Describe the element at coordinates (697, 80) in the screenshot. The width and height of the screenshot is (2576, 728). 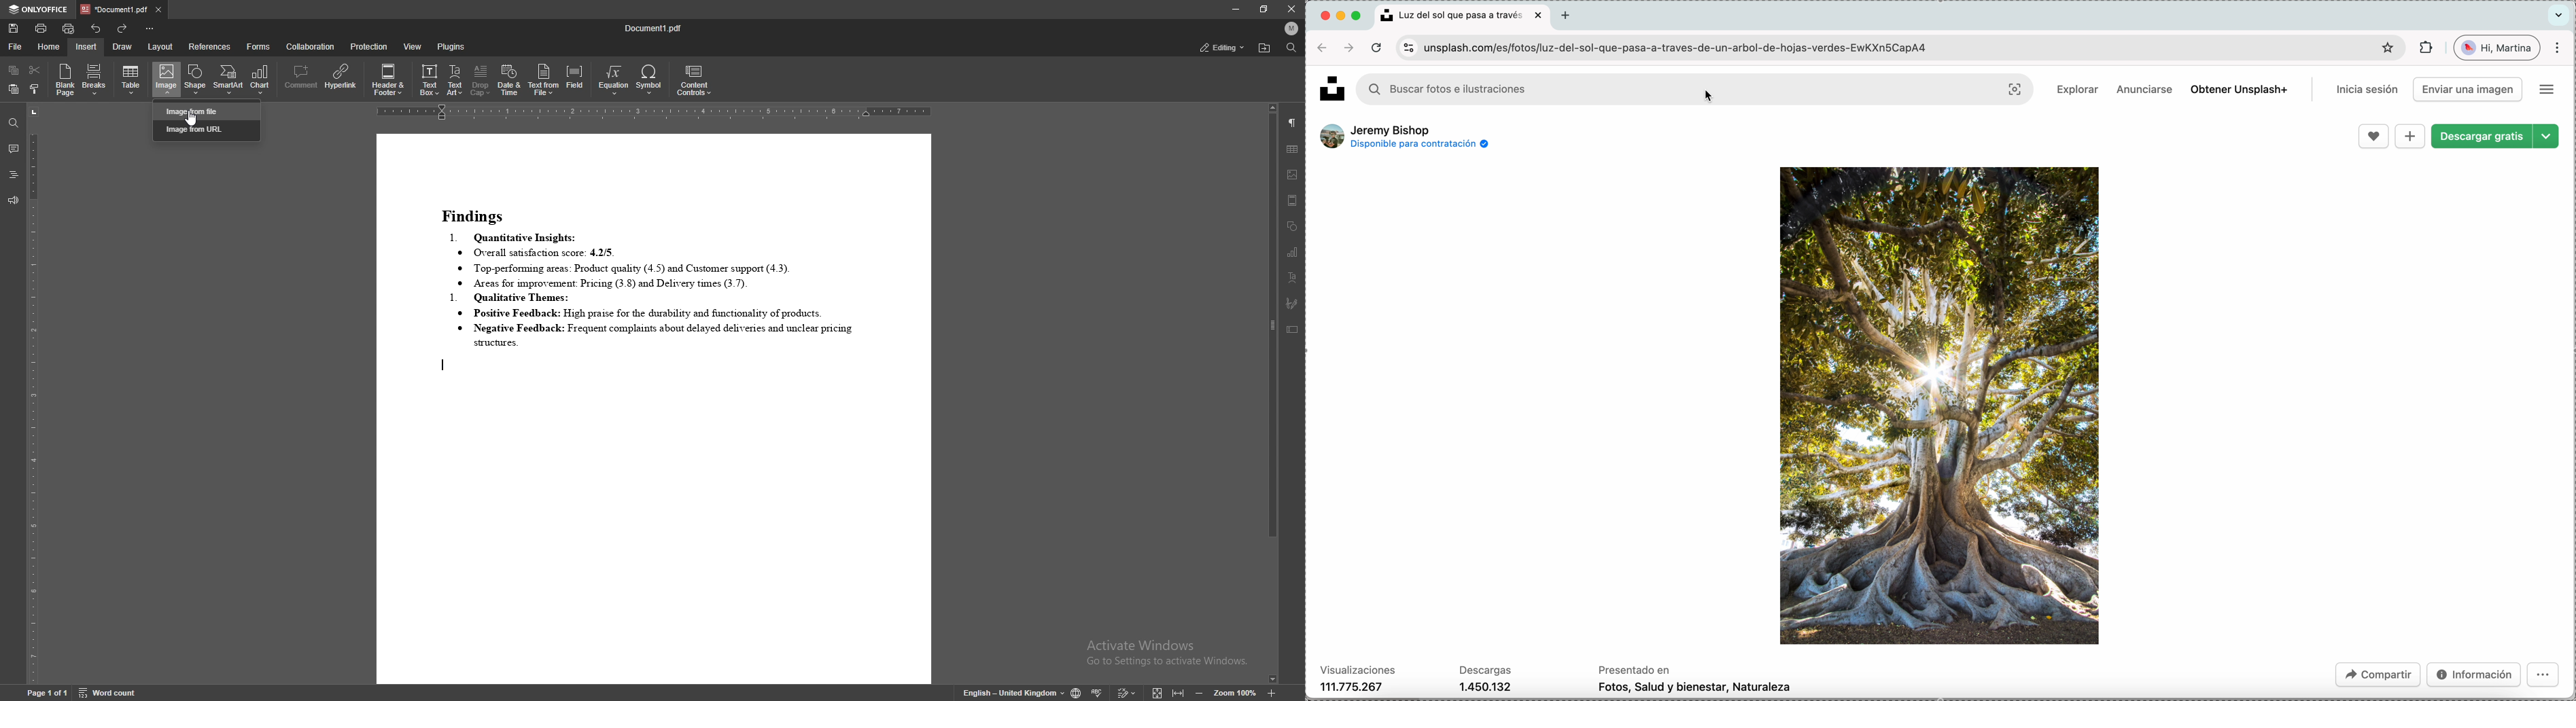
I see `content controls` at that location.